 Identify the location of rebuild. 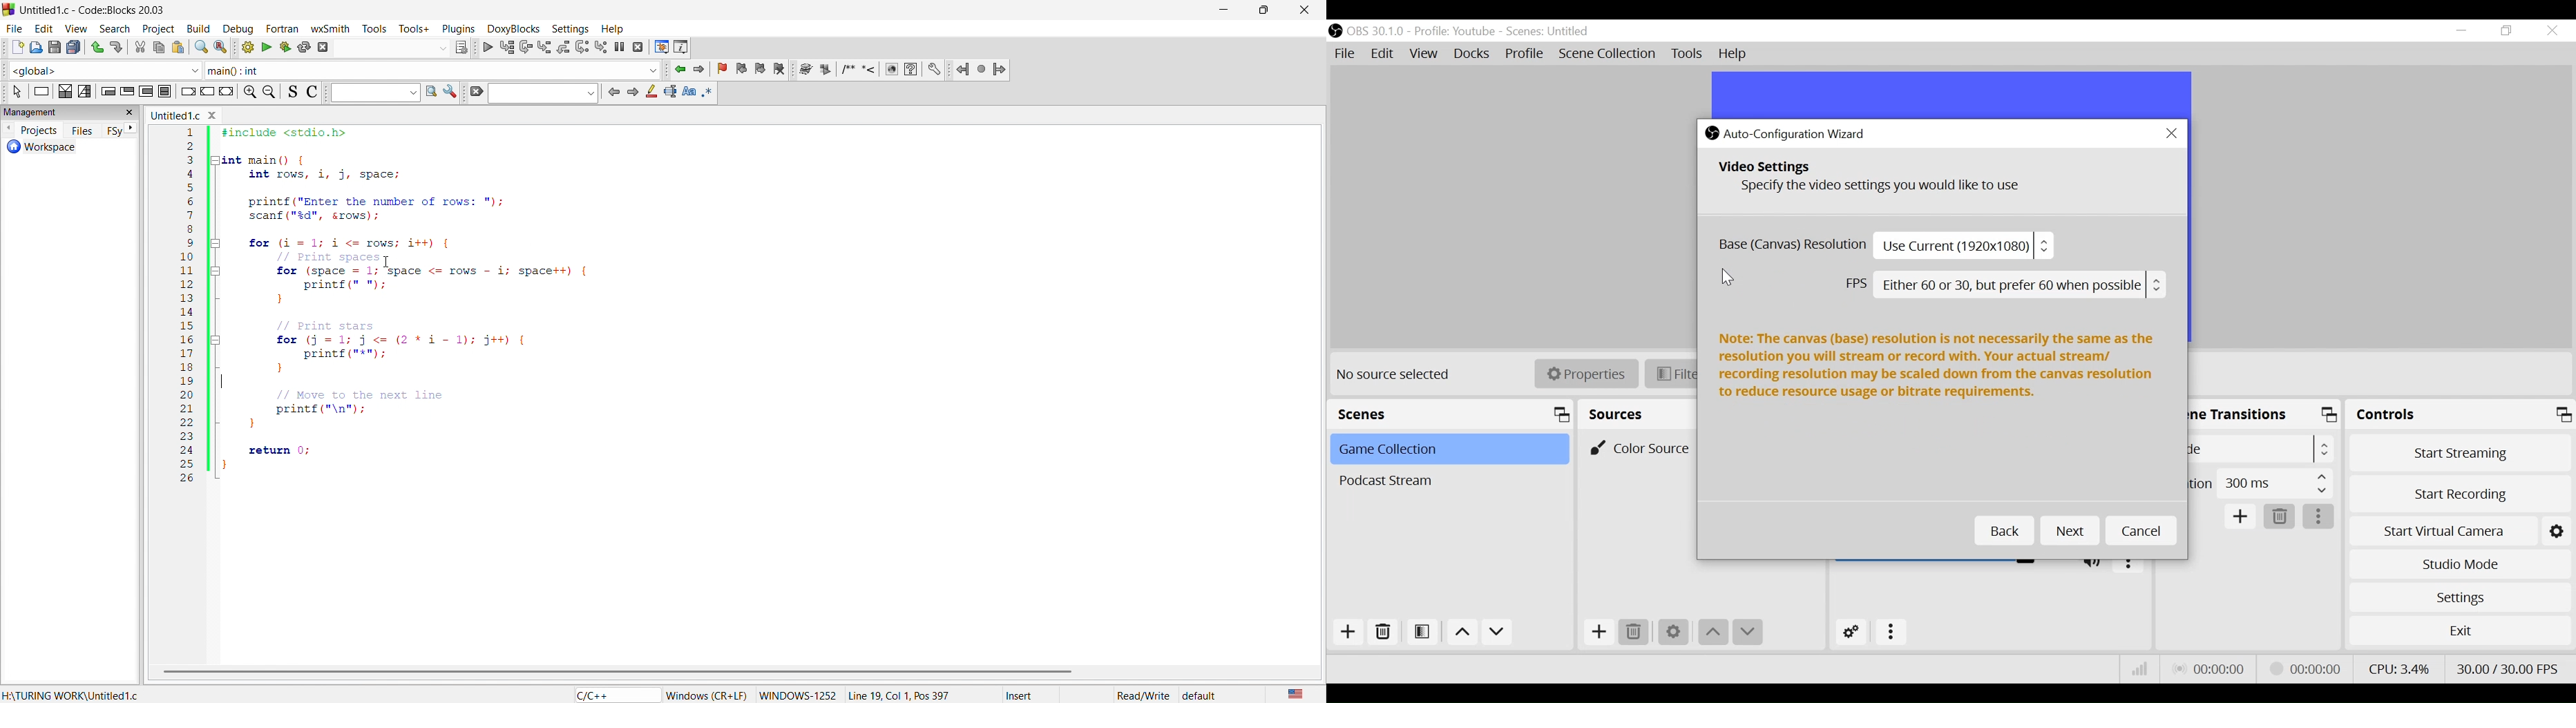
(303, 46).